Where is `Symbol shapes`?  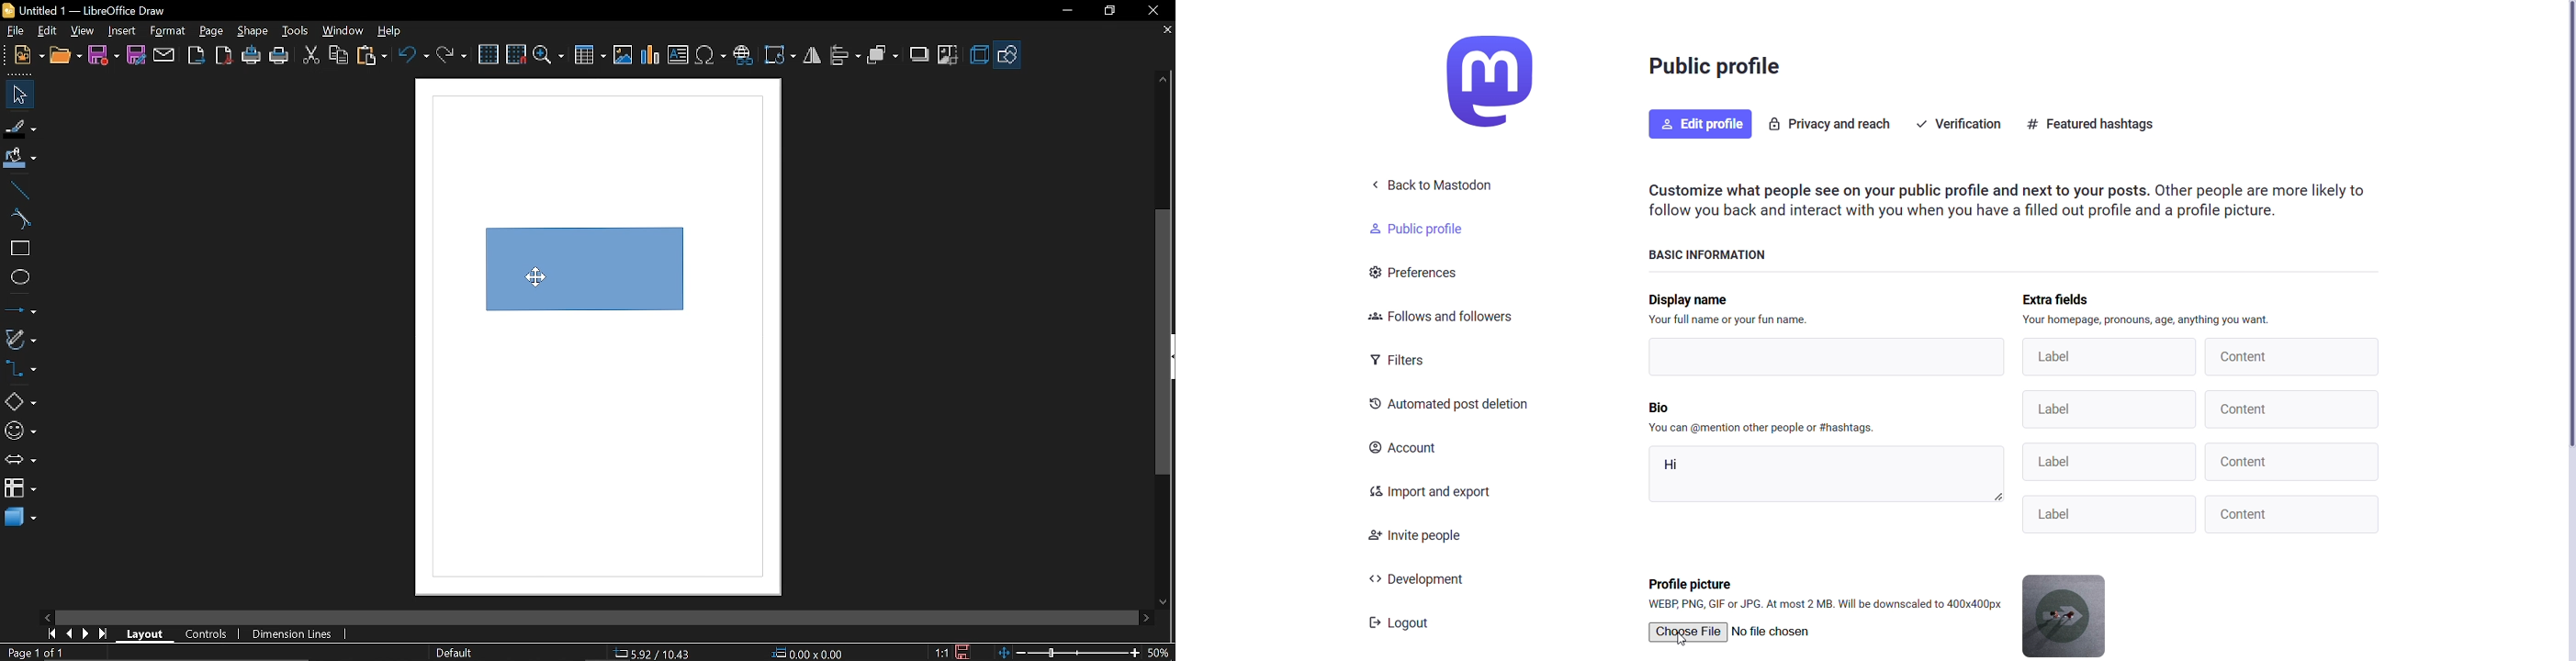 Symbol shapes is located at coordinates (19, 431).